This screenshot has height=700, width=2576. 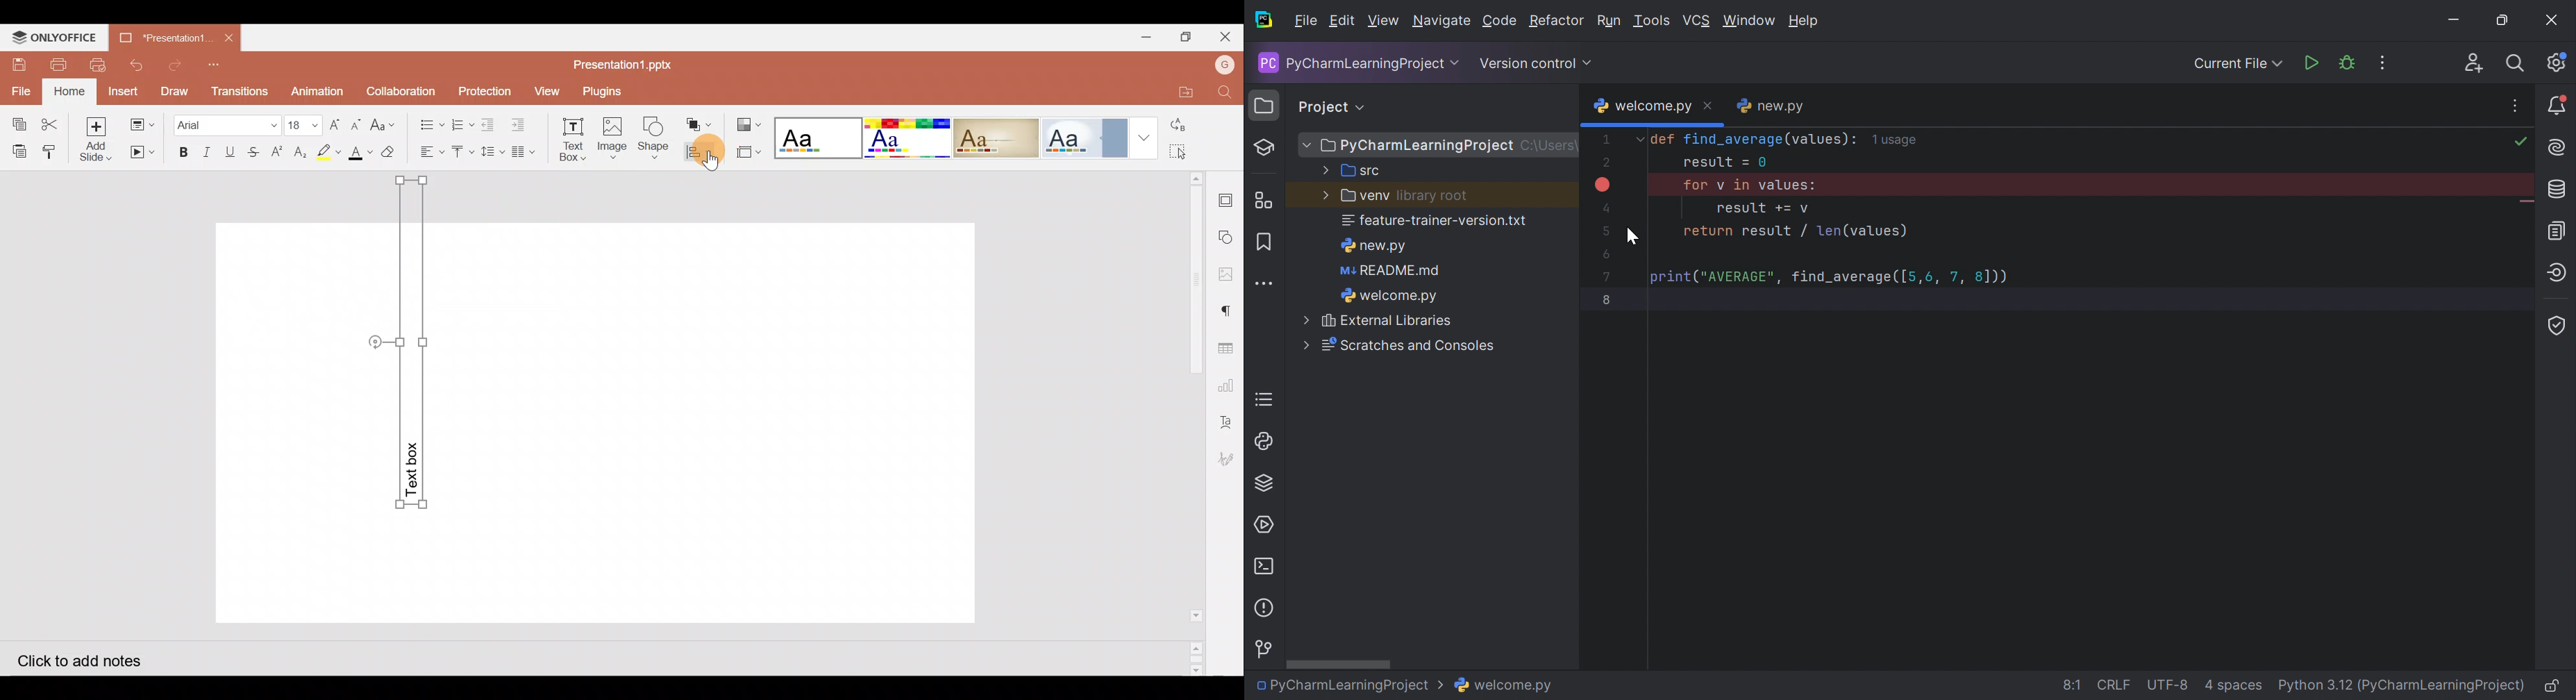 I want to click on View, so click(x=546, y=90).